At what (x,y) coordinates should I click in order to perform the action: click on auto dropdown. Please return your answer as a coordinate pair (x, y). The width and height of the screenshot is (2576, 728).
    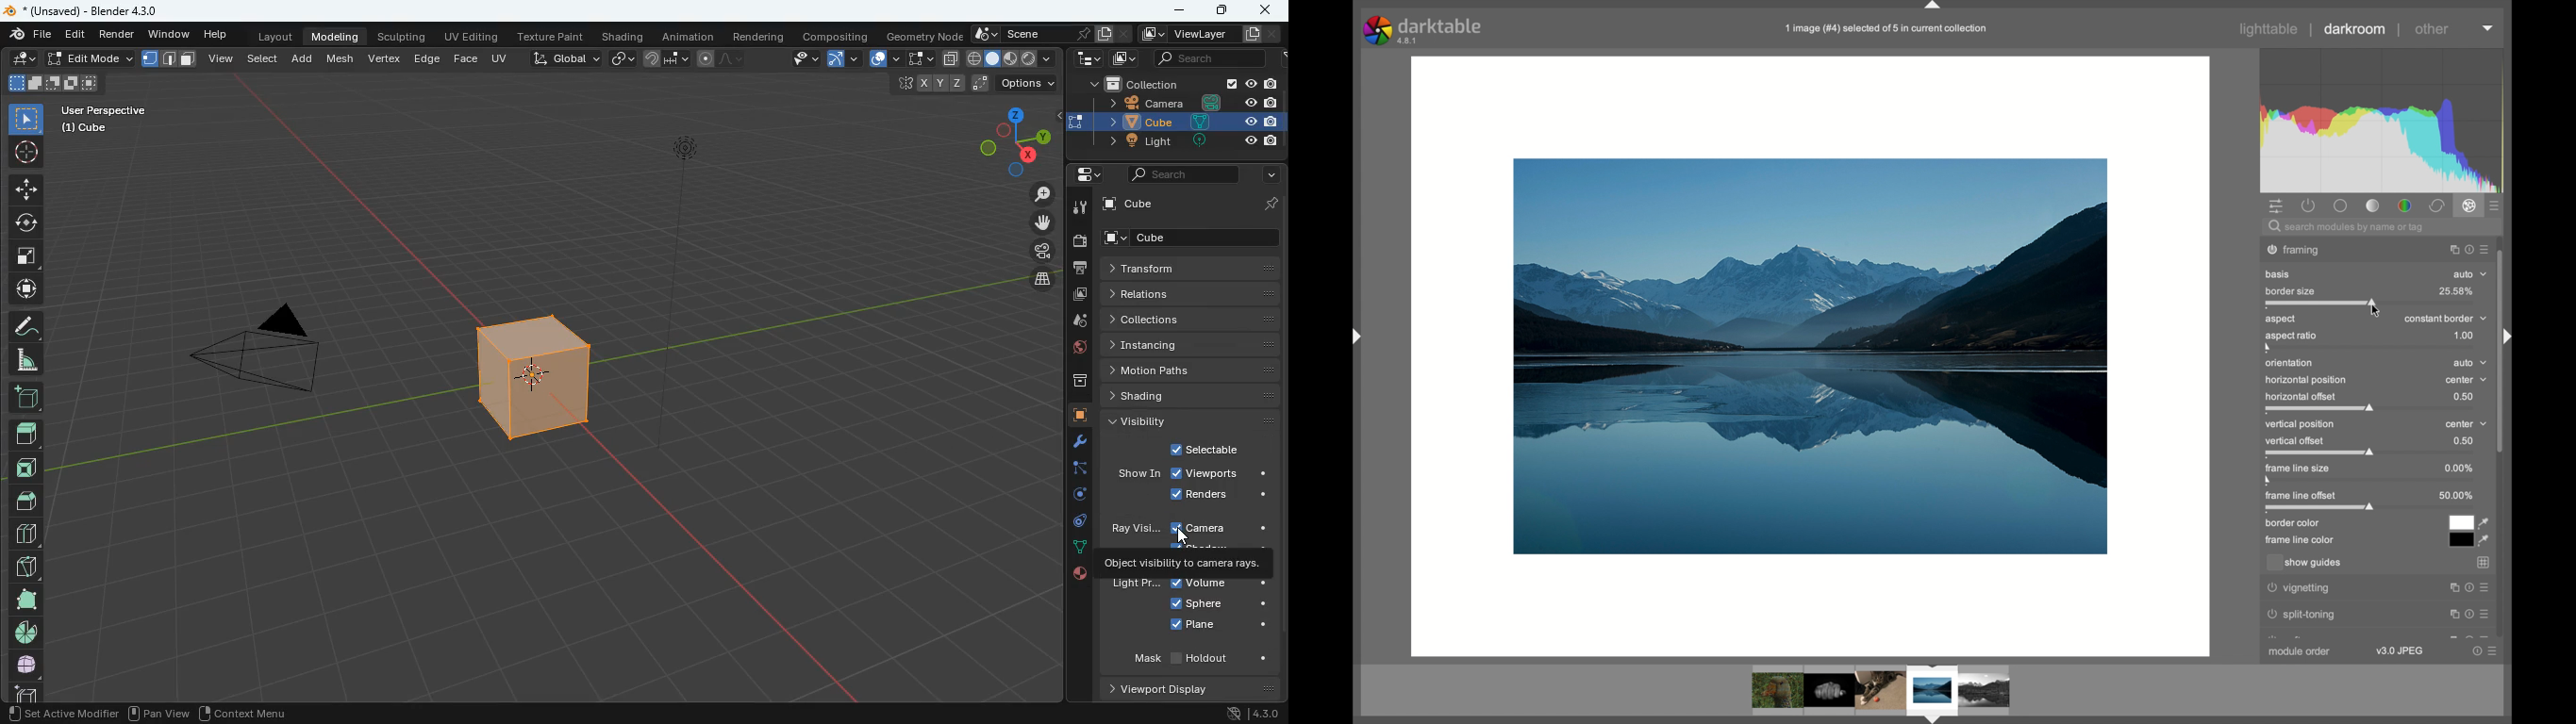
    Looking at the image, I should click on (2471, 276).